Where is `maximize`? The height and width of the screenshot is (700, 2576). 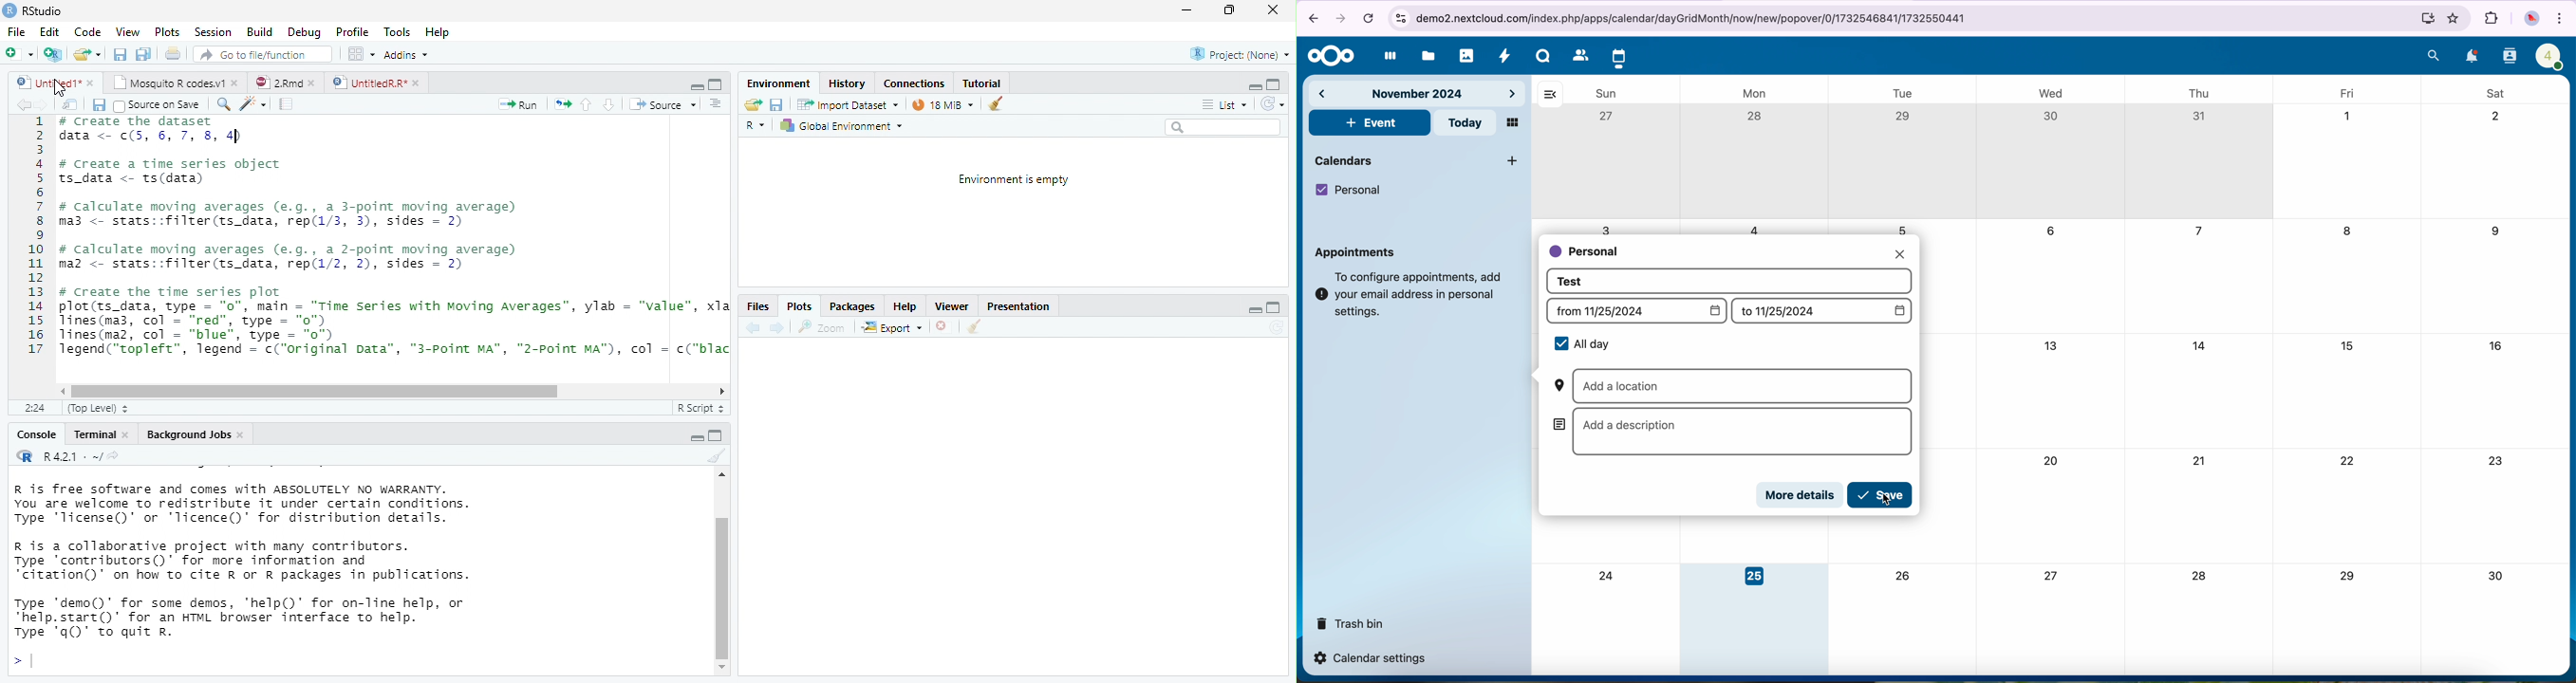 maximize is located at coordinates (698, 438).